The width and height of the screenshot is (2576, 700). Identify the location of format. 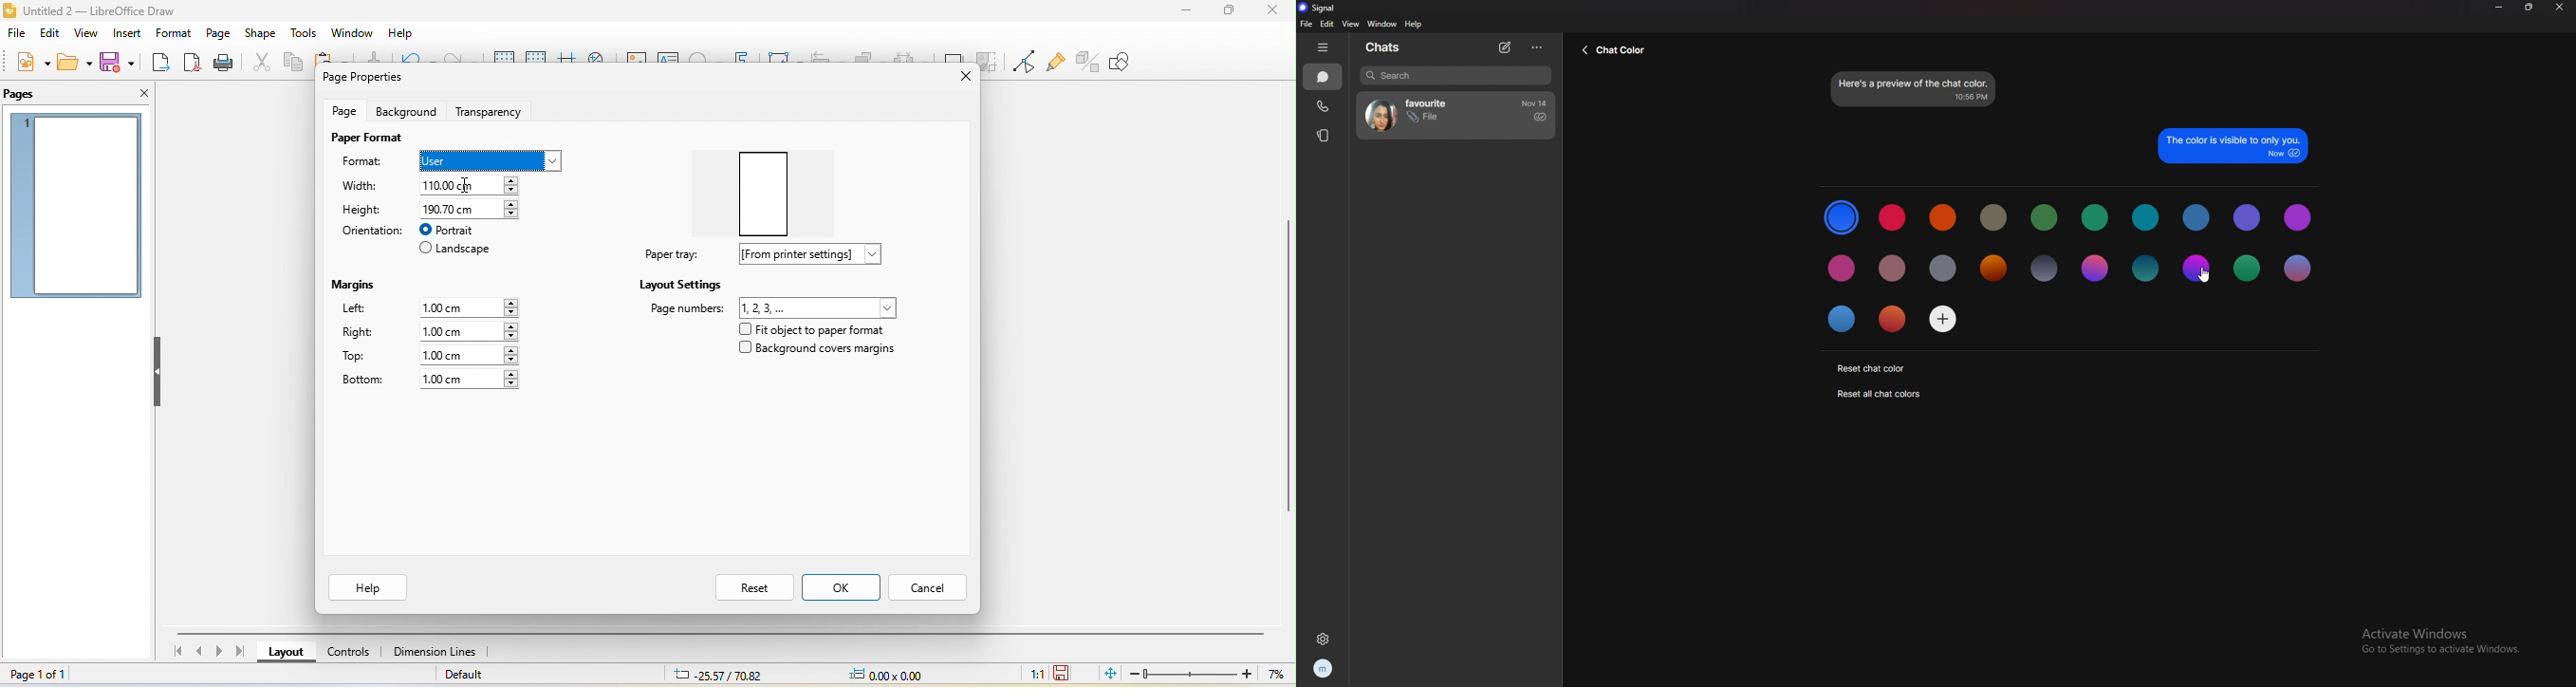
(371, 163).